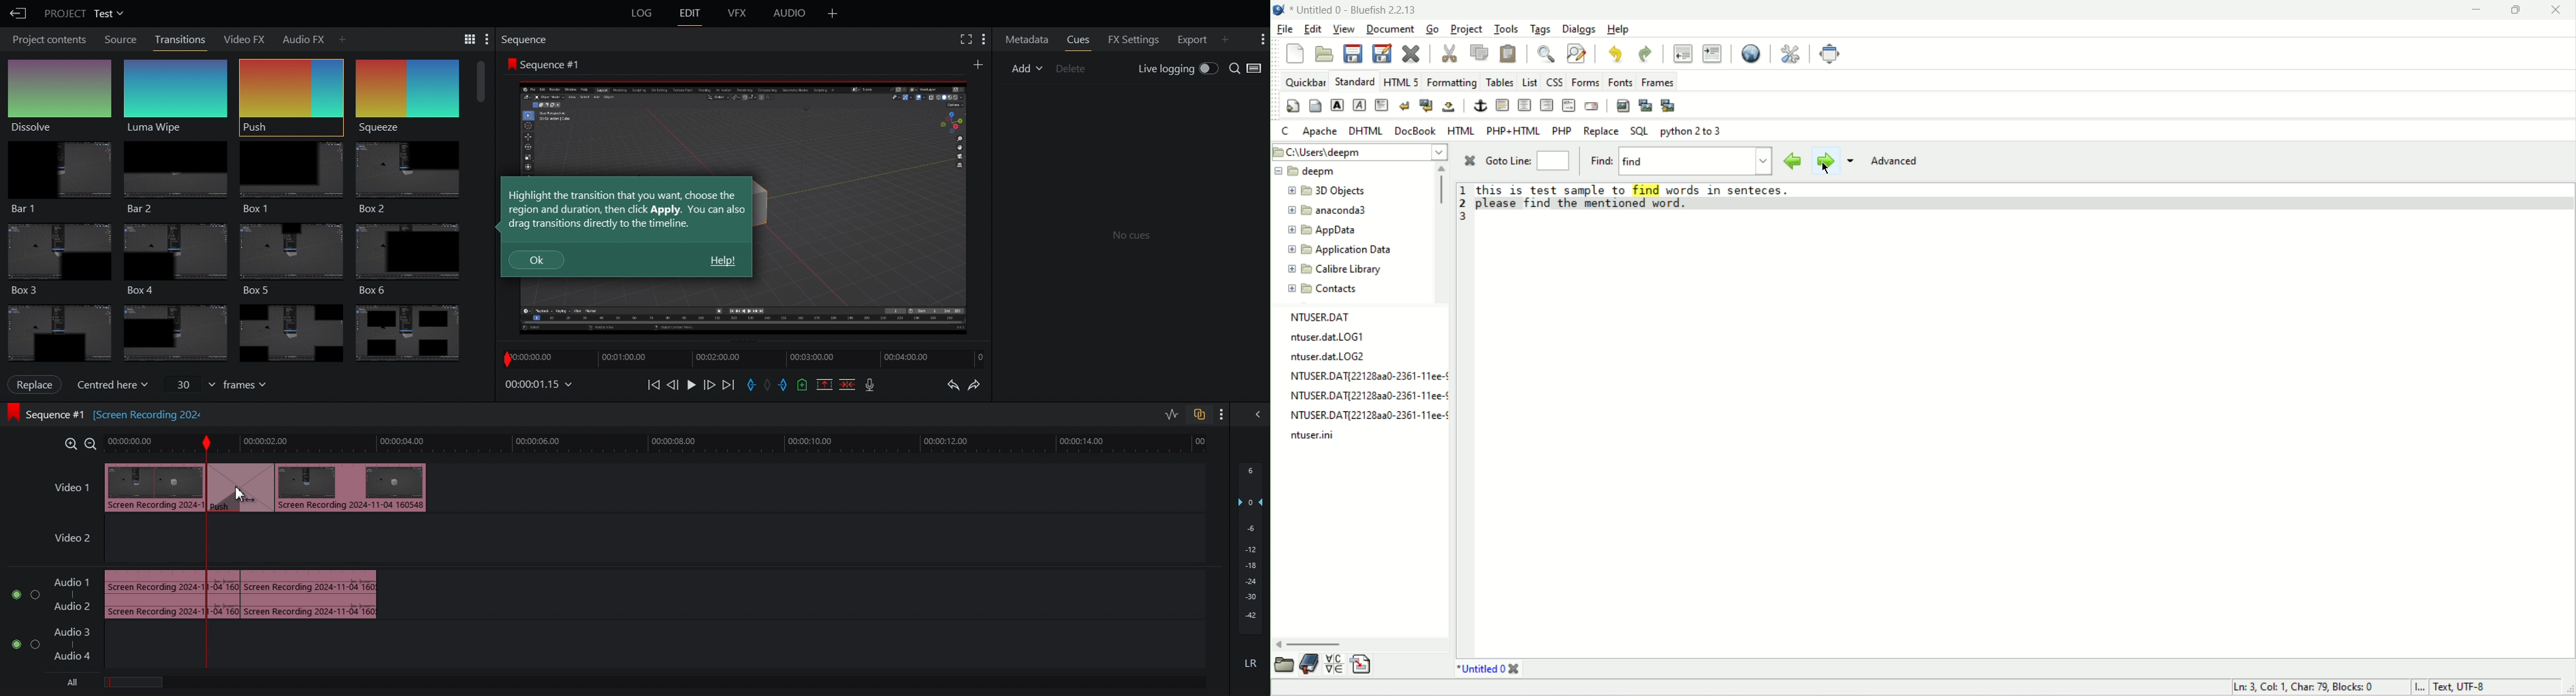 This screenshot has height=700, width=2576. I want to click on forms, so click(1584, 82).